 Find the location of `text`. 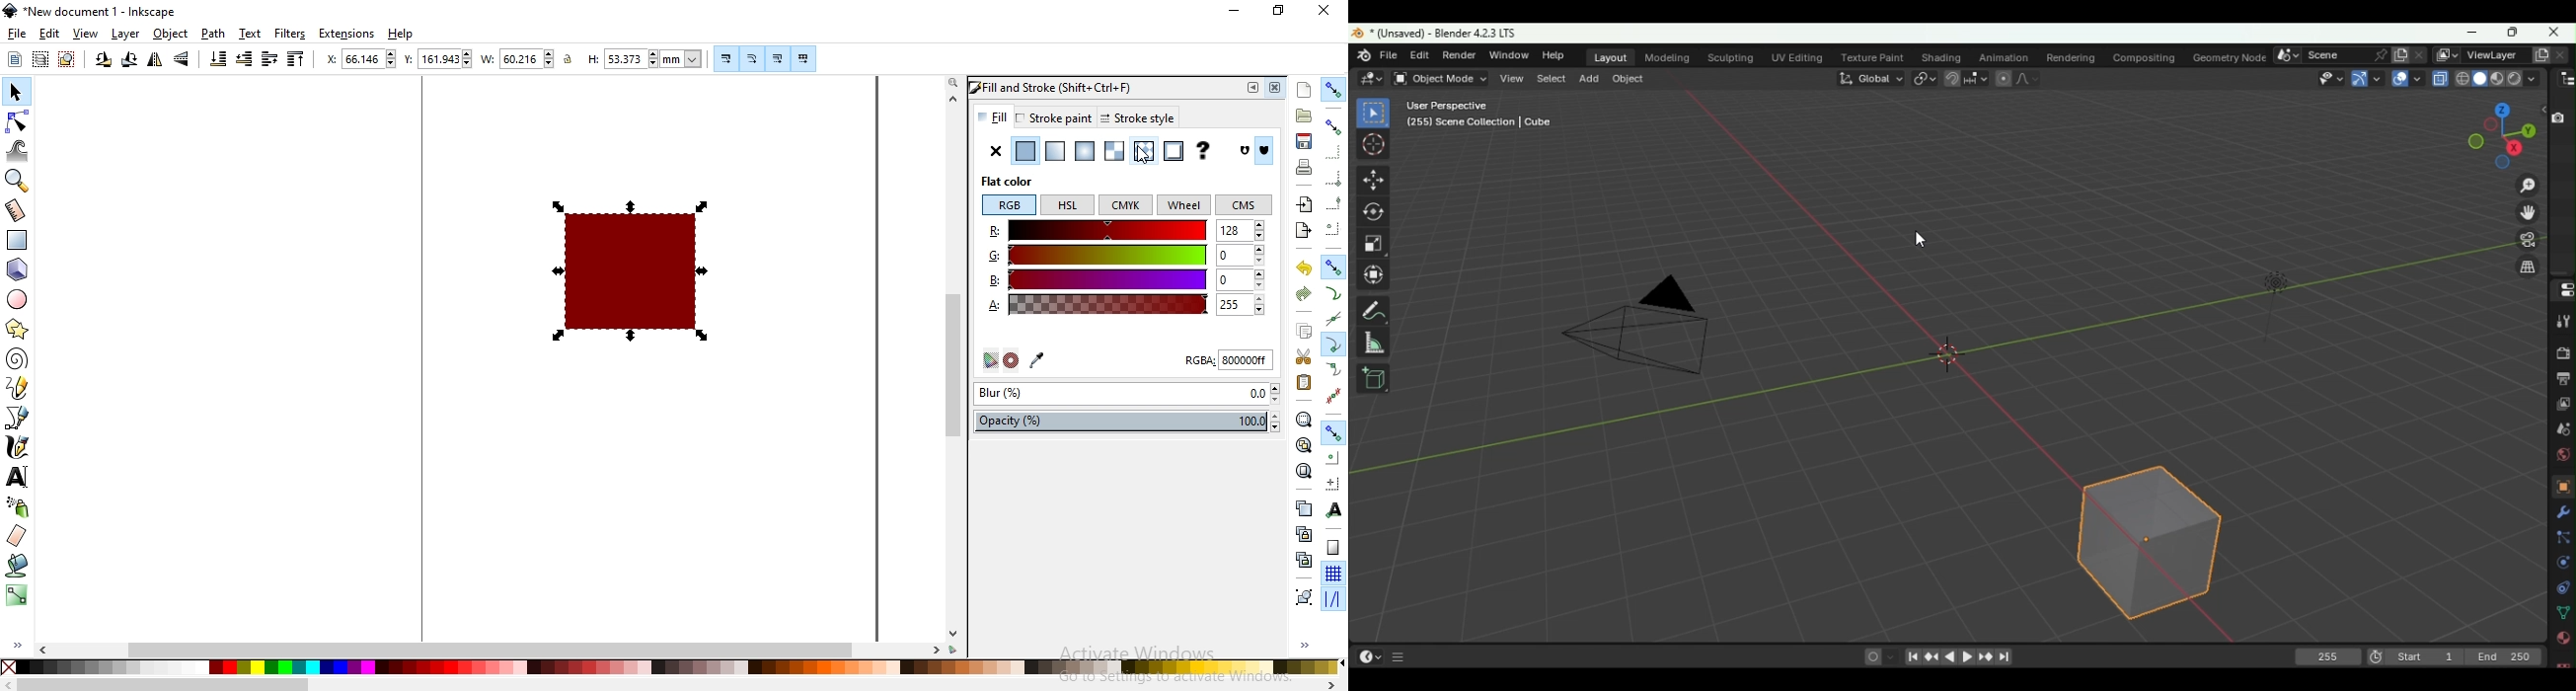

text is located at coordinates (251, 34).